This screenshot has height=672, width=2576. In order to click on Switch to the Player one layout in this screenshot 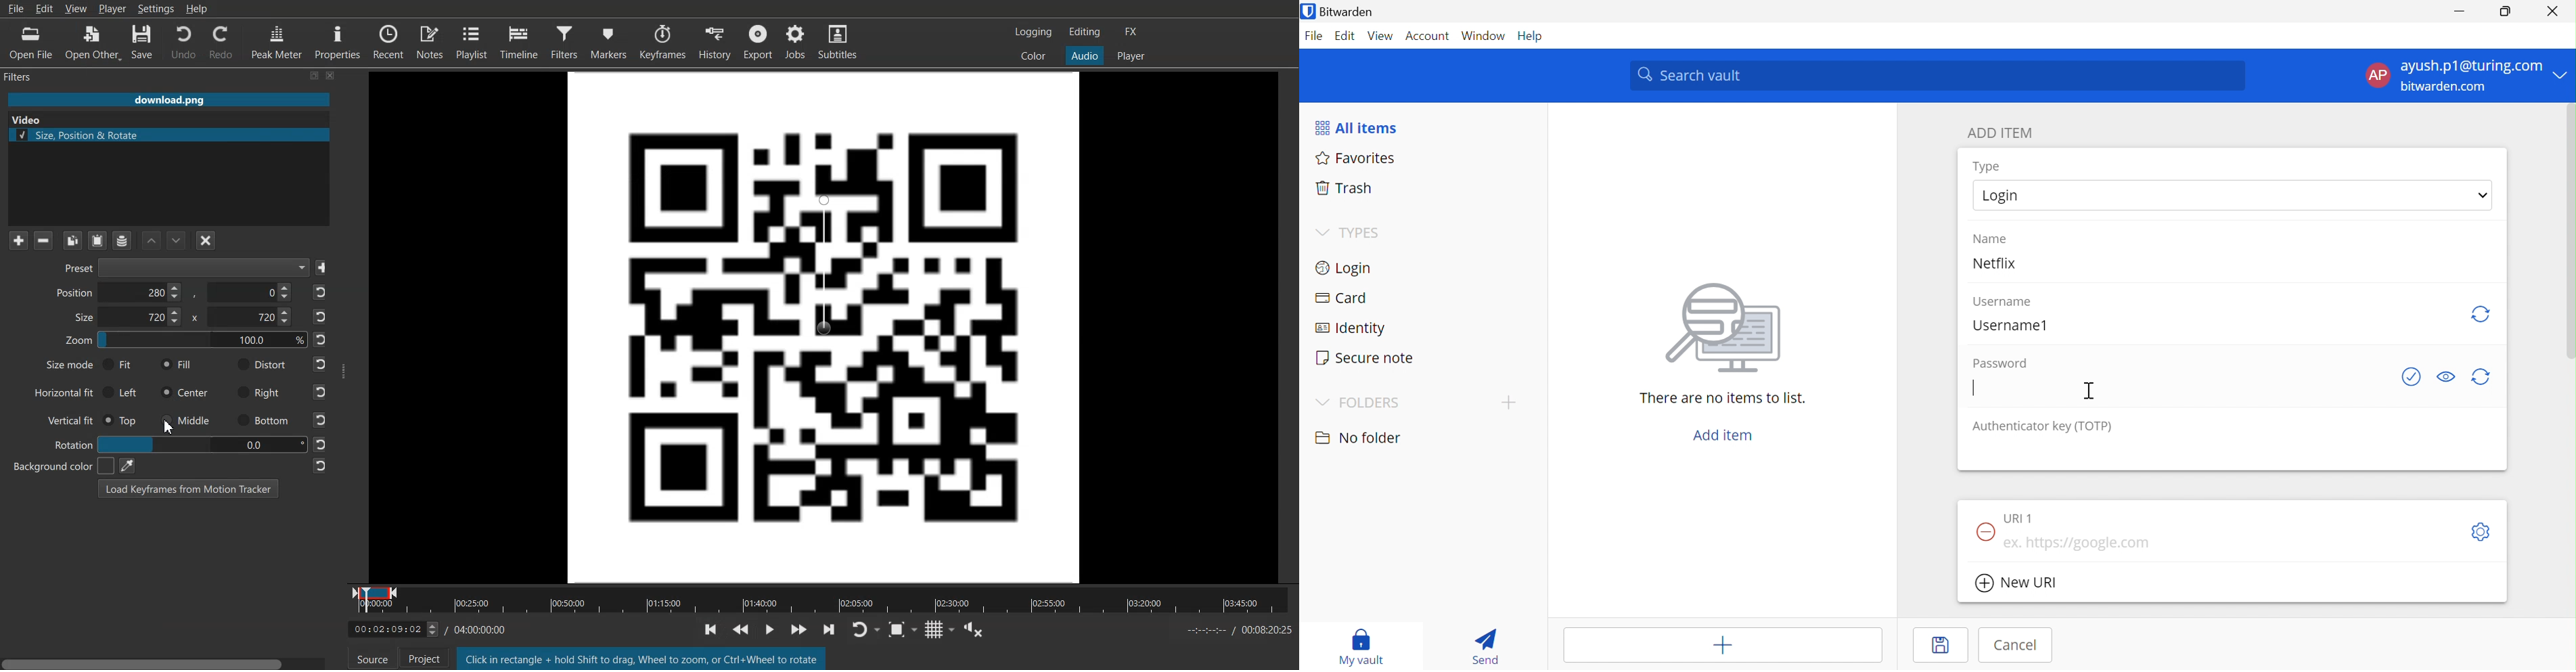, I will do `click(1132, 56)`.